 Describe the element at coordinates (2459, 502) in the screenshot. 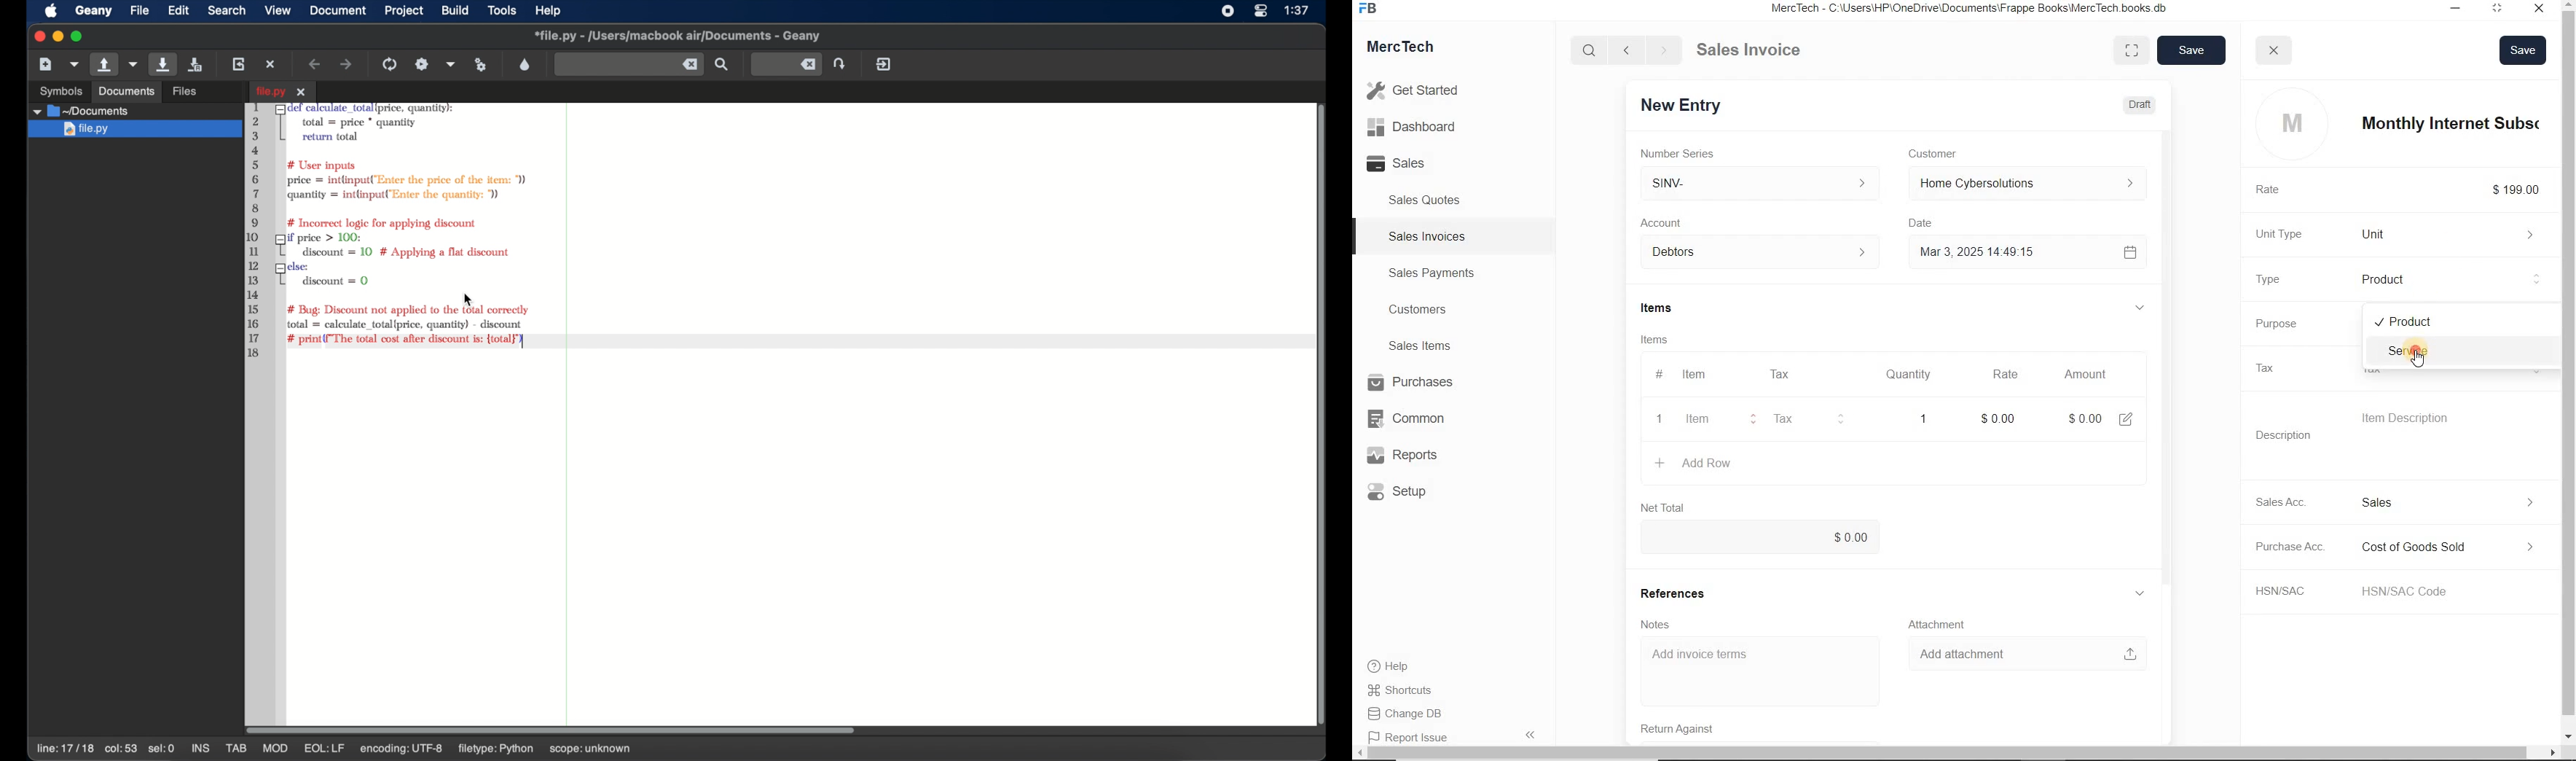

I see `Income` at that location.